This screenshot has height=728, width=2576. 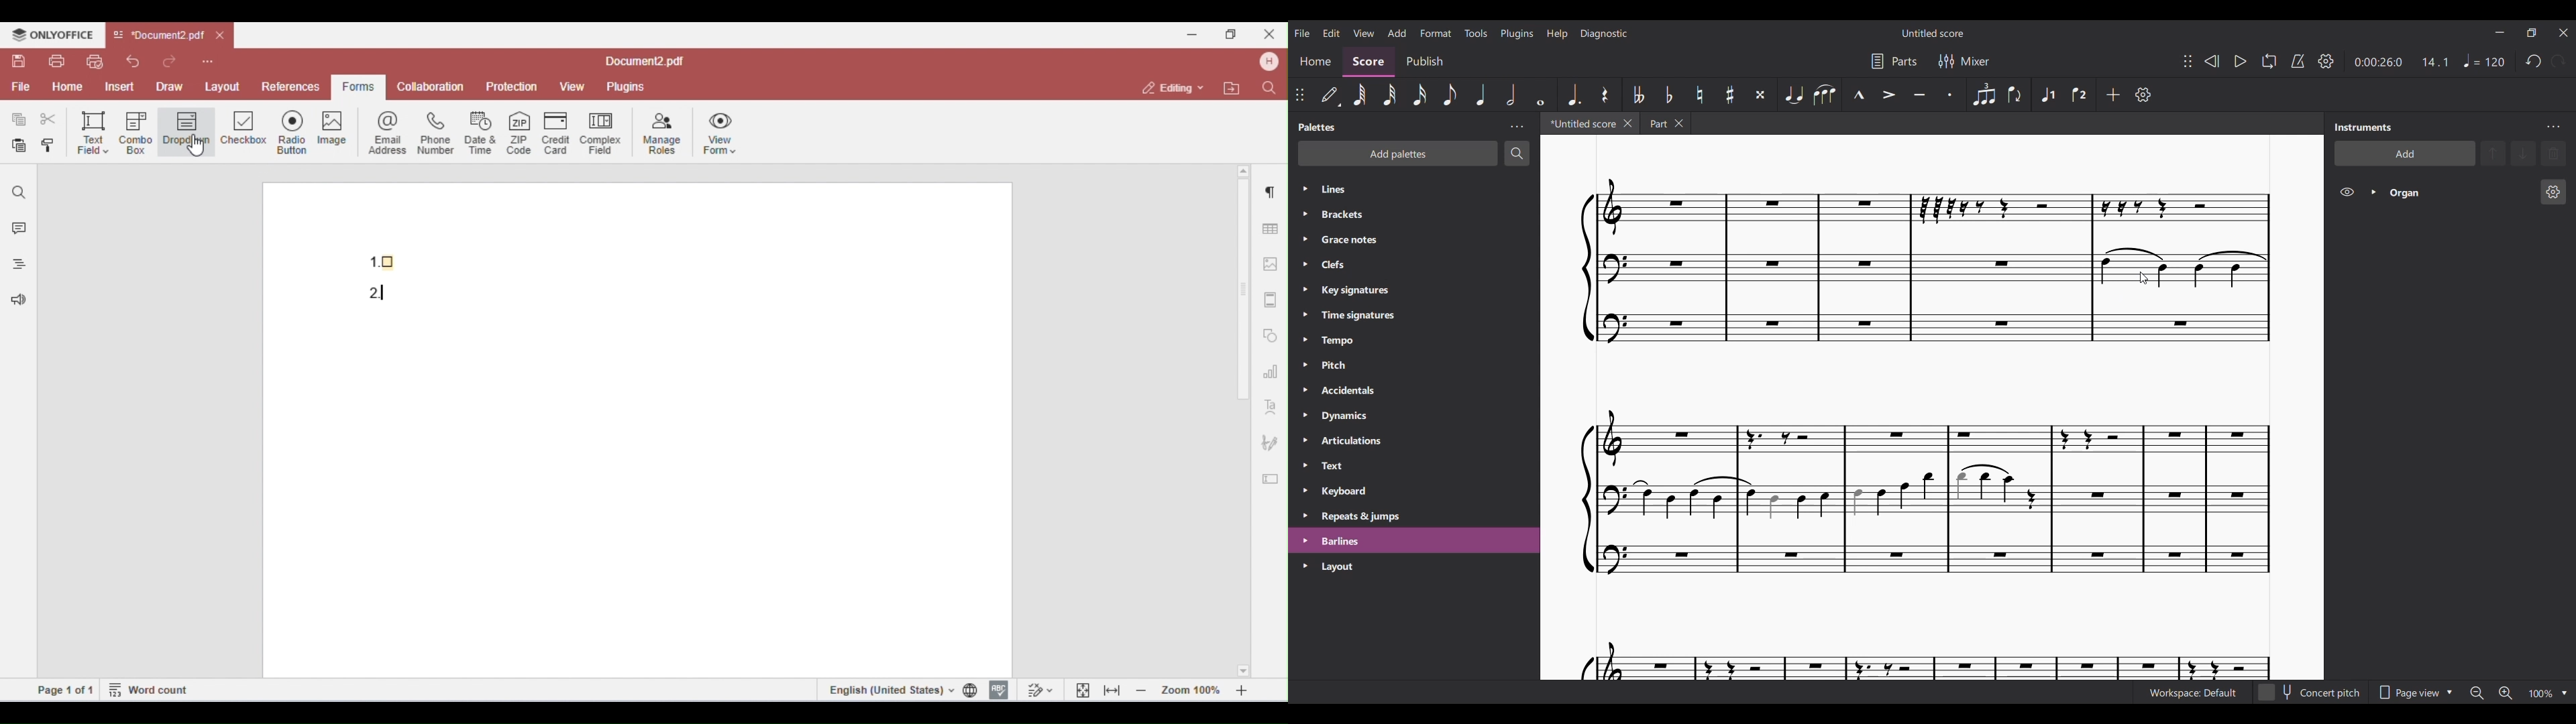 What do you see at coordinates (2553, 127) in the screenshot?
I see `Instruments panel settings` at bounding box center [2553, 127].